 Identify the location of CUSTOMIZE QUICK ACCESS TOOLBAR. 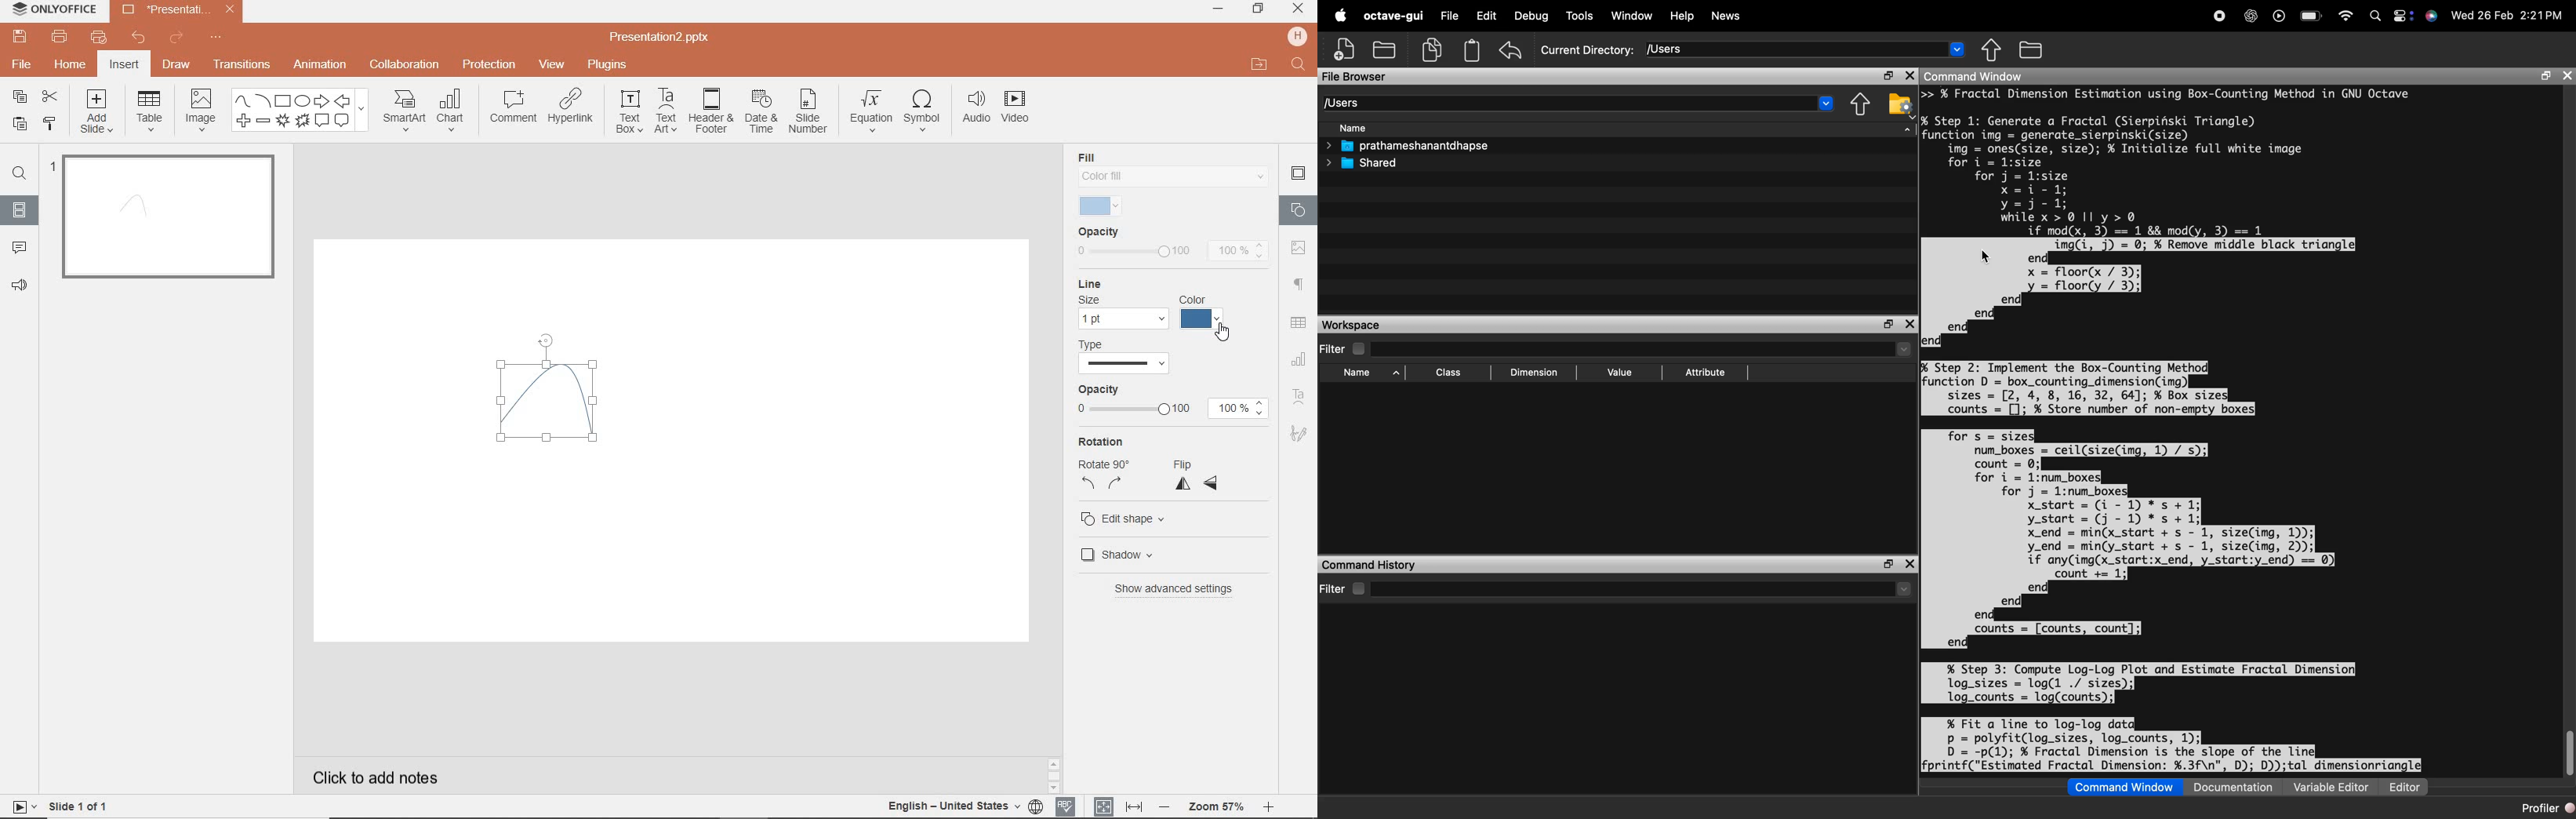
(216, 40).